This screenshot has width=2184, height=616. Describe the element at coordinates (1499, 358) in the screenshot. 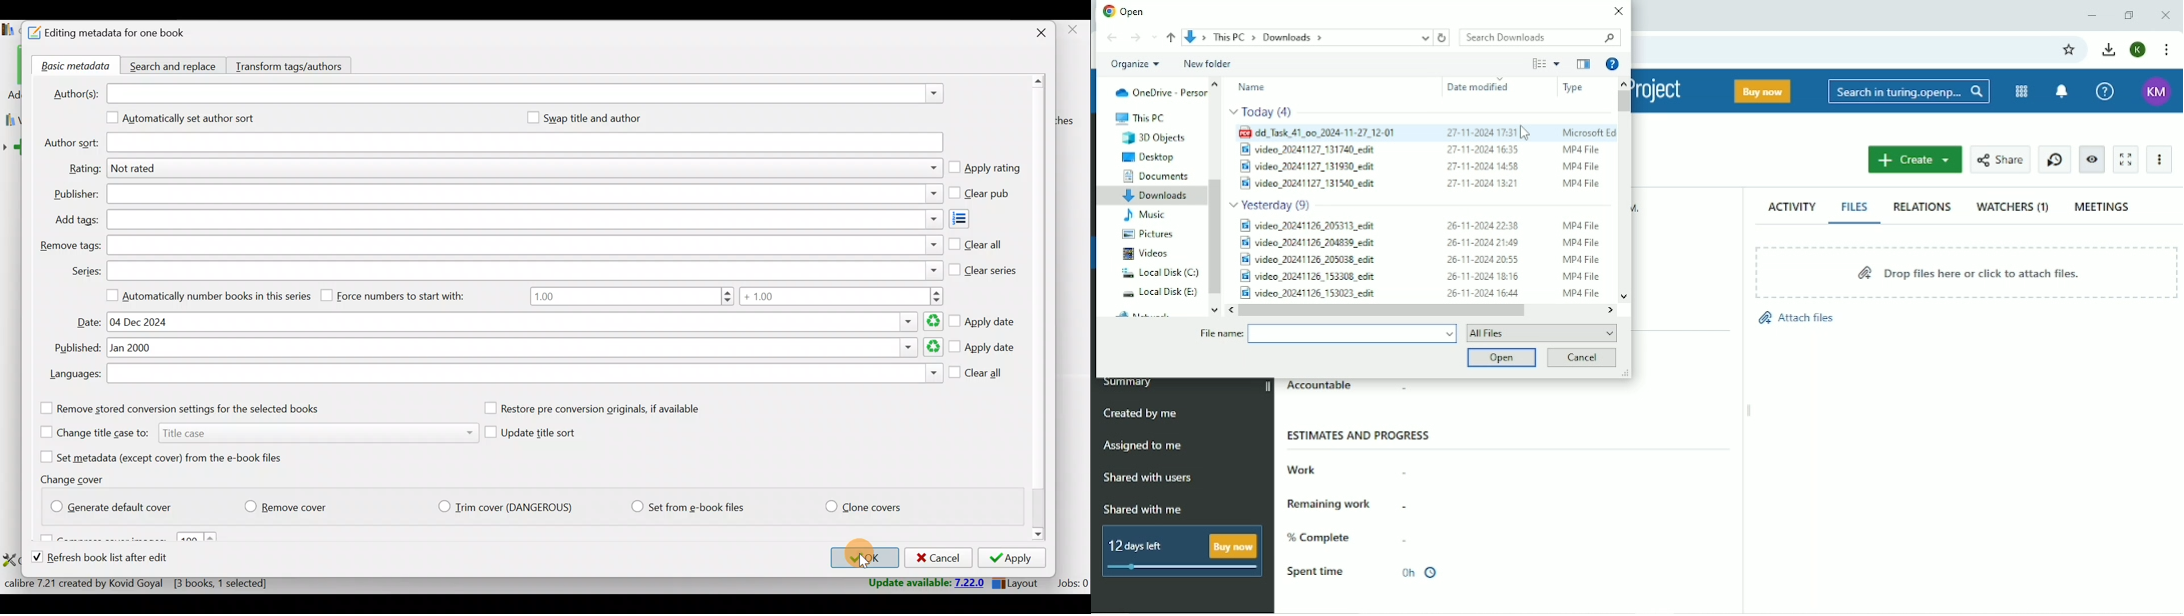

I see `Open` at that location.